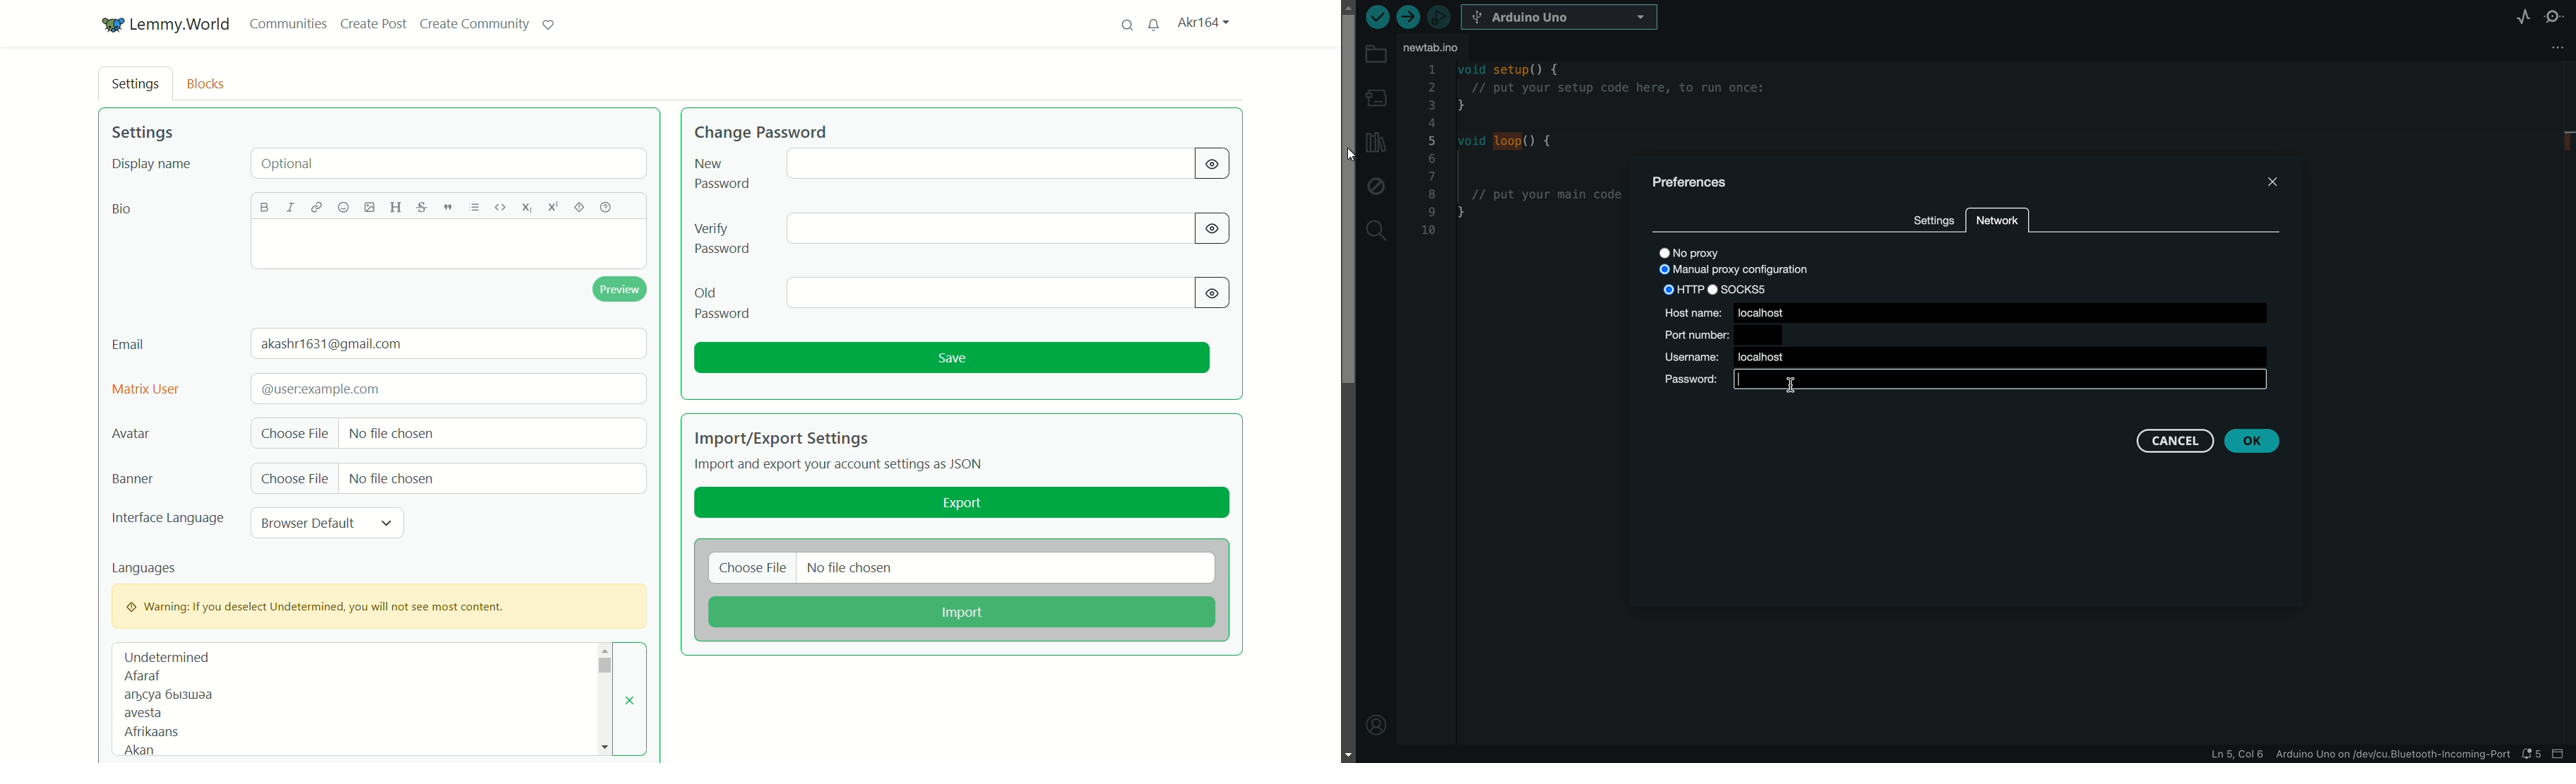 The width and height of the screenshot is (2576, 784). What do you see at coordinates (722, 302) in the screenshot?
I see `old password` at bounding box center [722, 302].